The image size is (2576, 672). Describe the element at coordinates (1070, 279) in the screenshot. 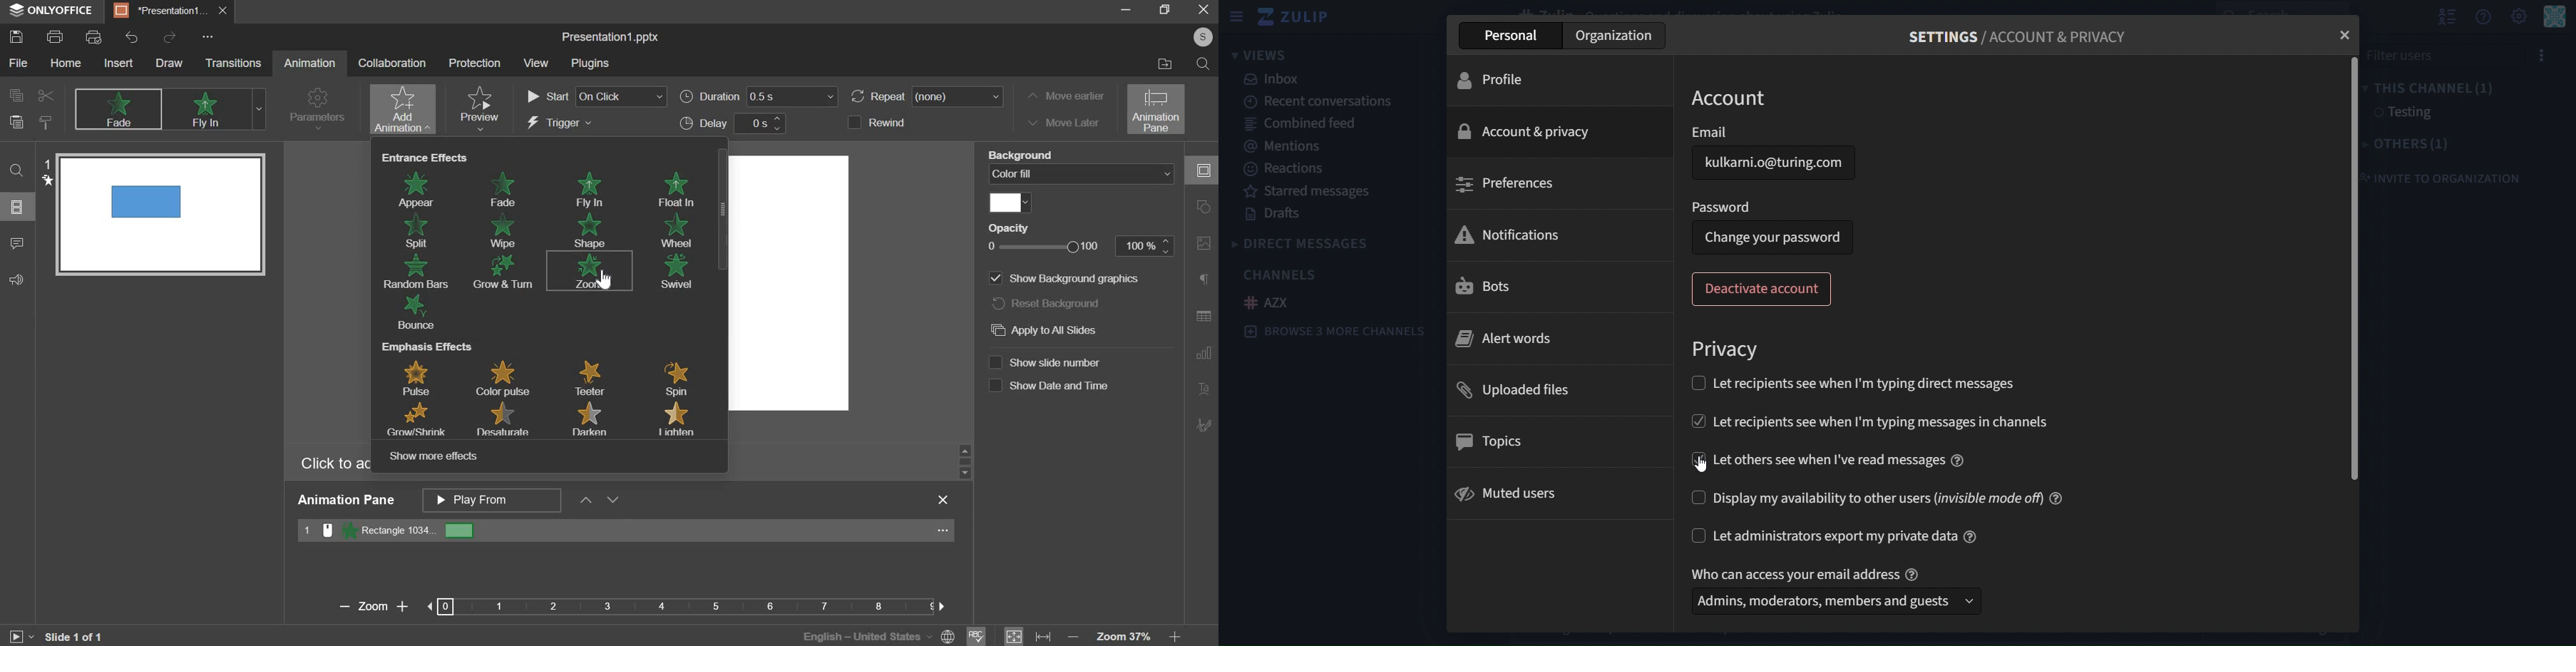

I see `Line` at that location.